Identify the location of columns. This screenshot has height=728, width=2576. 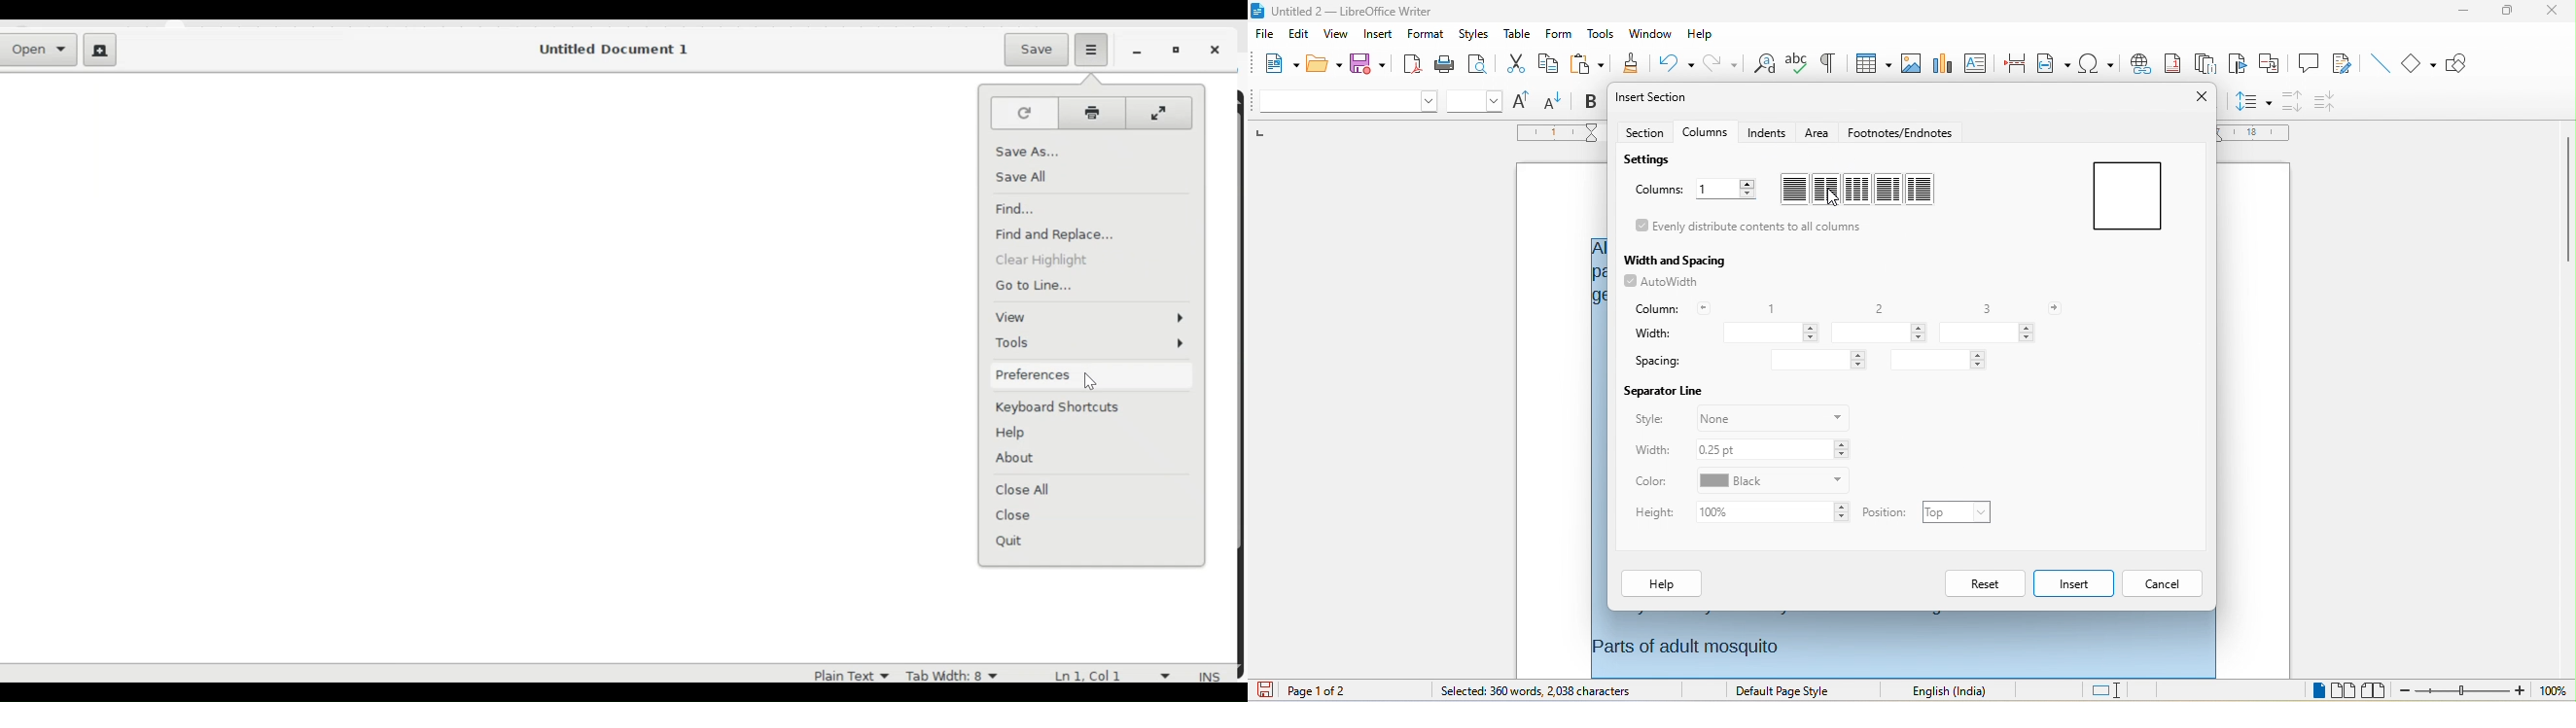
(1657, 190).